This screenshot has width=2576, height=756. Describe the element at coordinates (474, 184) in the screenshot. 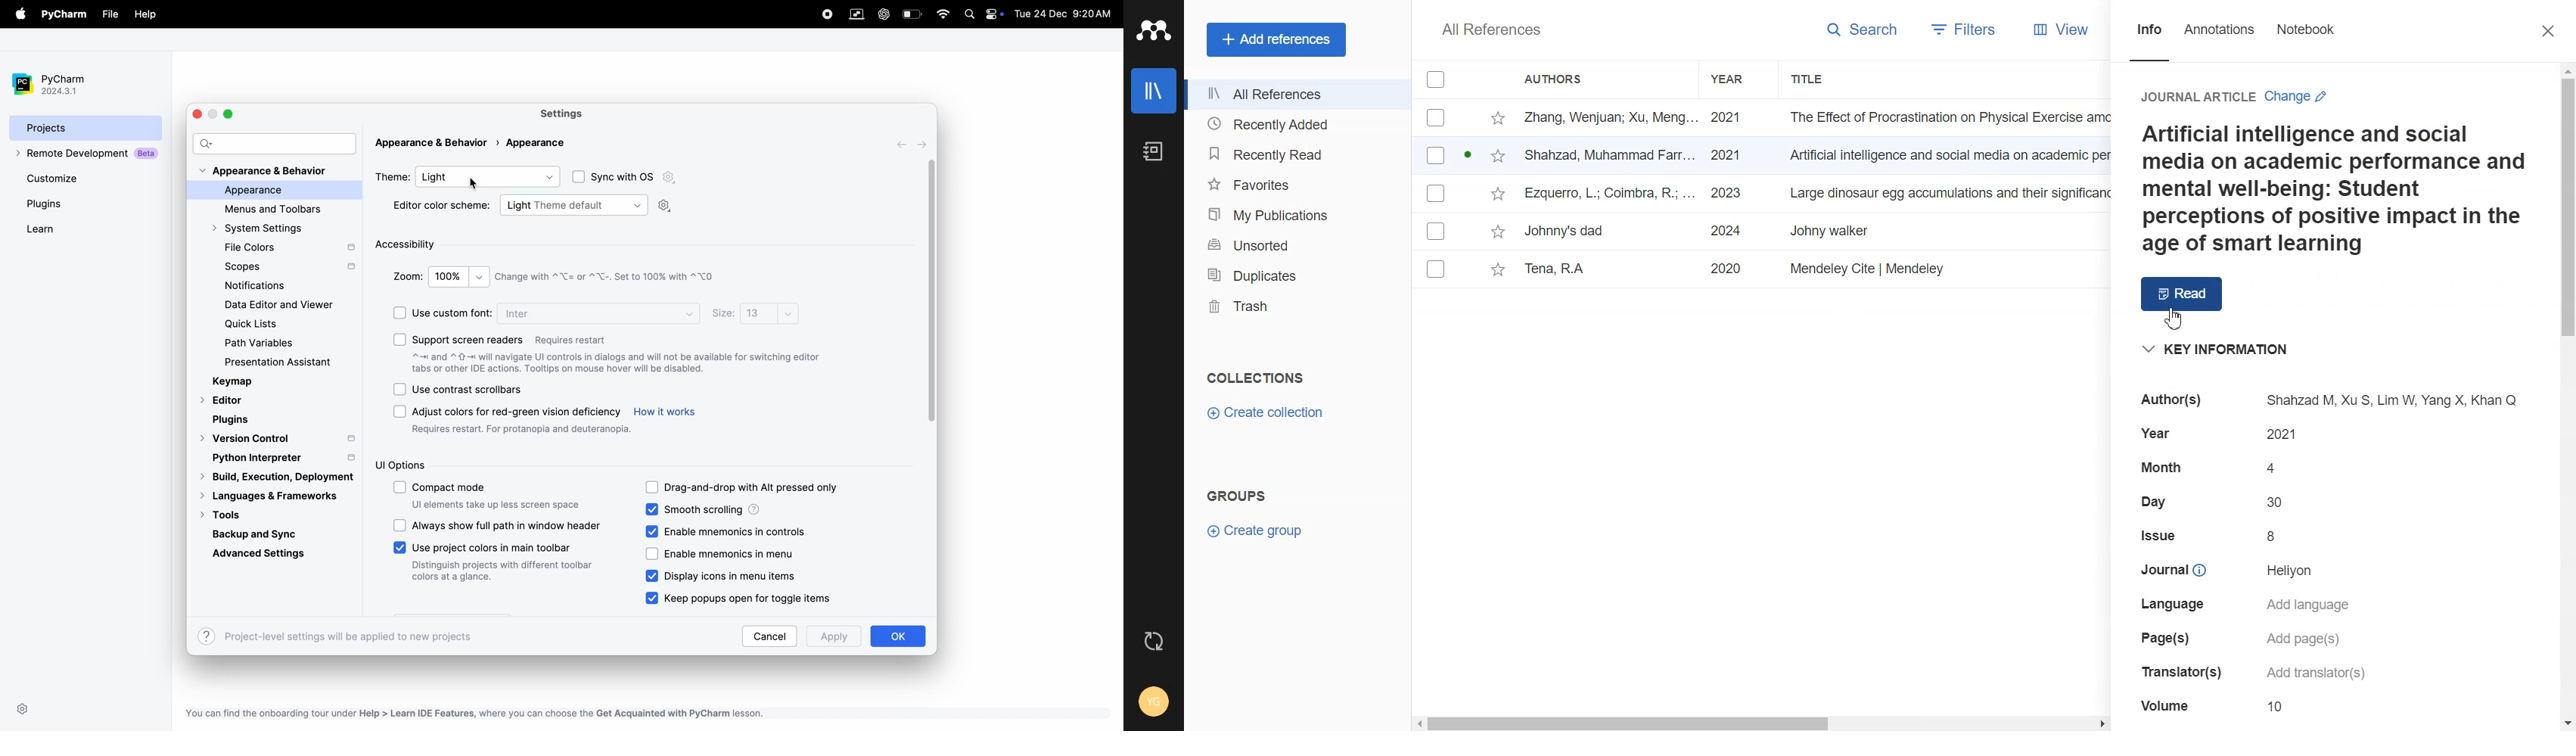

I see `cursor` at that location.